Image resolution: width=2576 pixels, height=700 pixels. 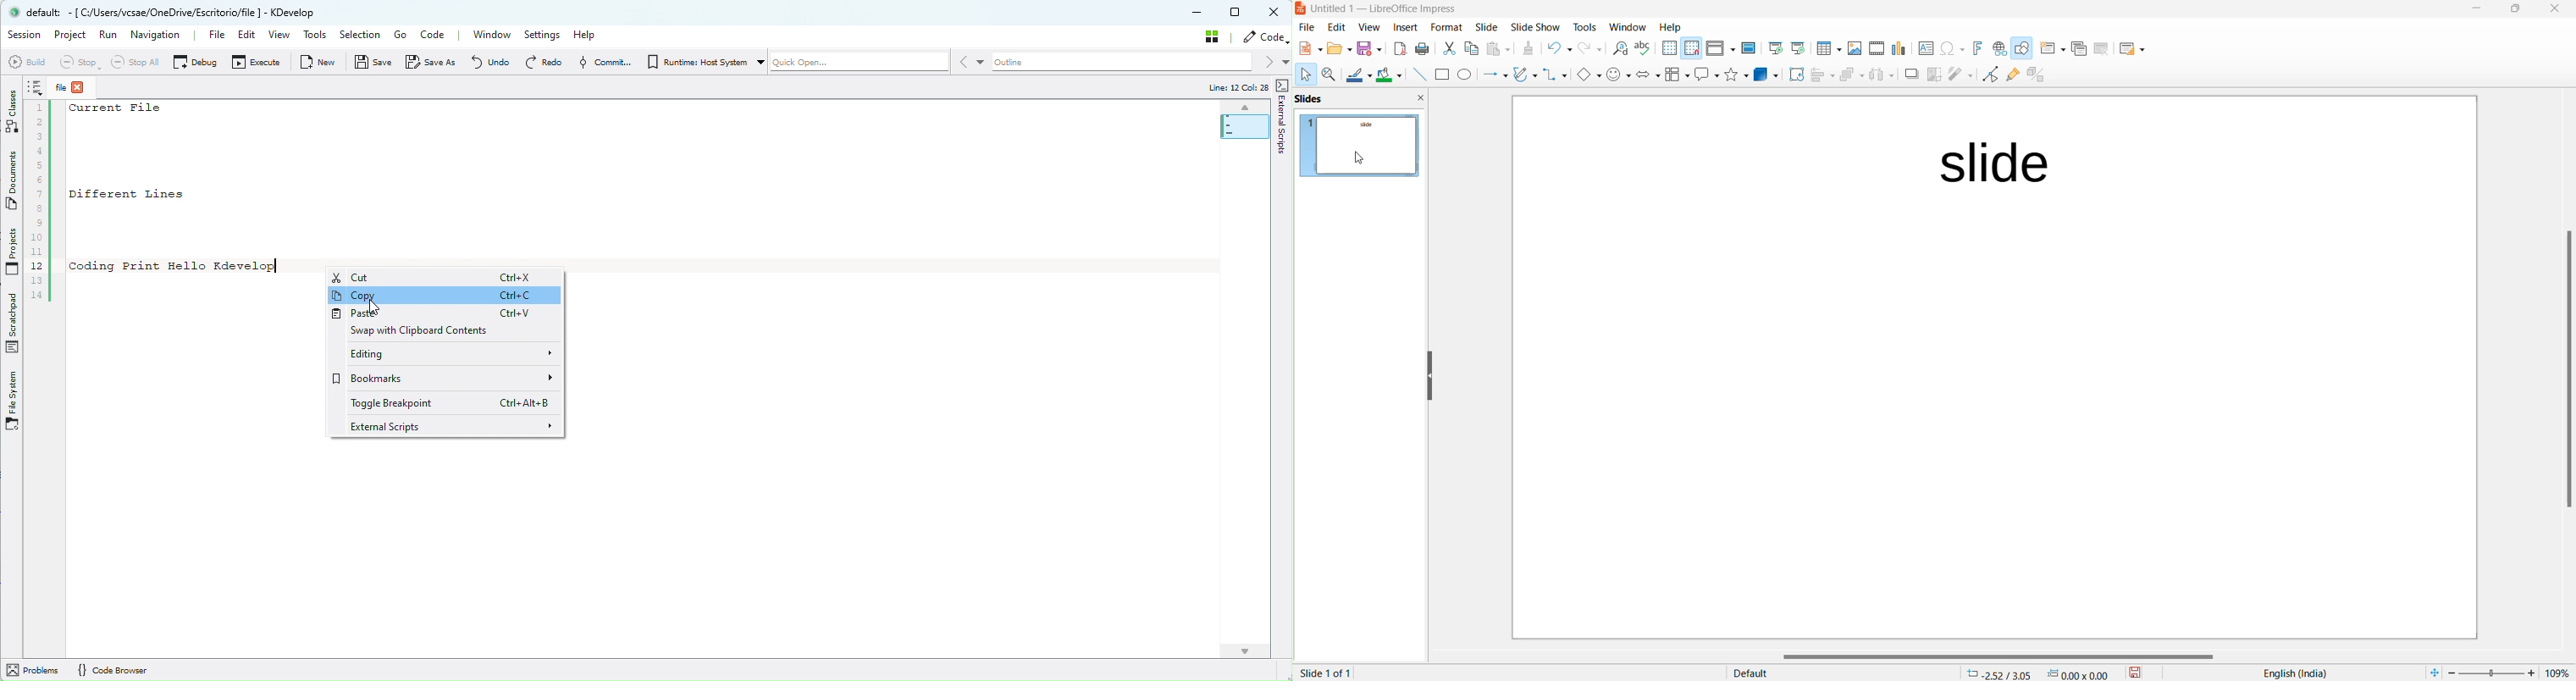 What do you see at coordinates (126, 670) in the screenshot?
I see `Problems {} Code Browser` at bounding box center [126, 670].